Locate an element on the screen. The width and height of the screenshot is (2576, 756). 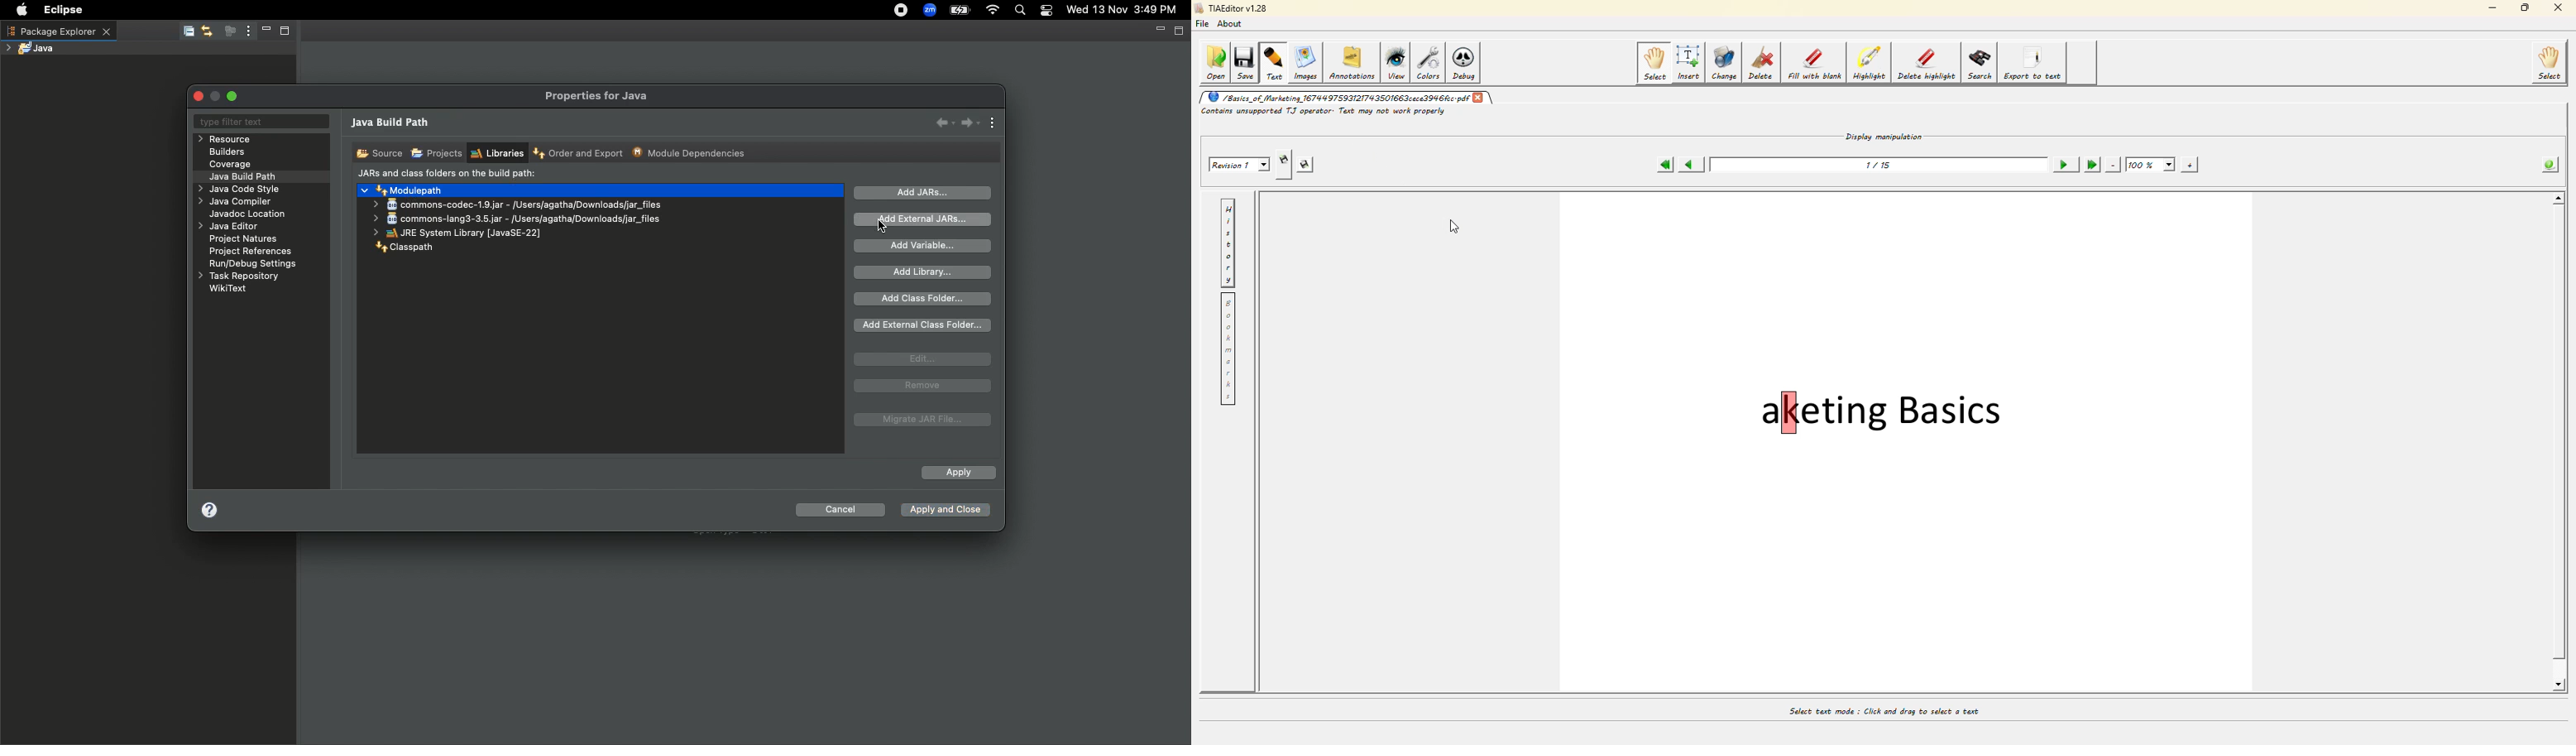
select text mode is located at coordinates (1882, 709).